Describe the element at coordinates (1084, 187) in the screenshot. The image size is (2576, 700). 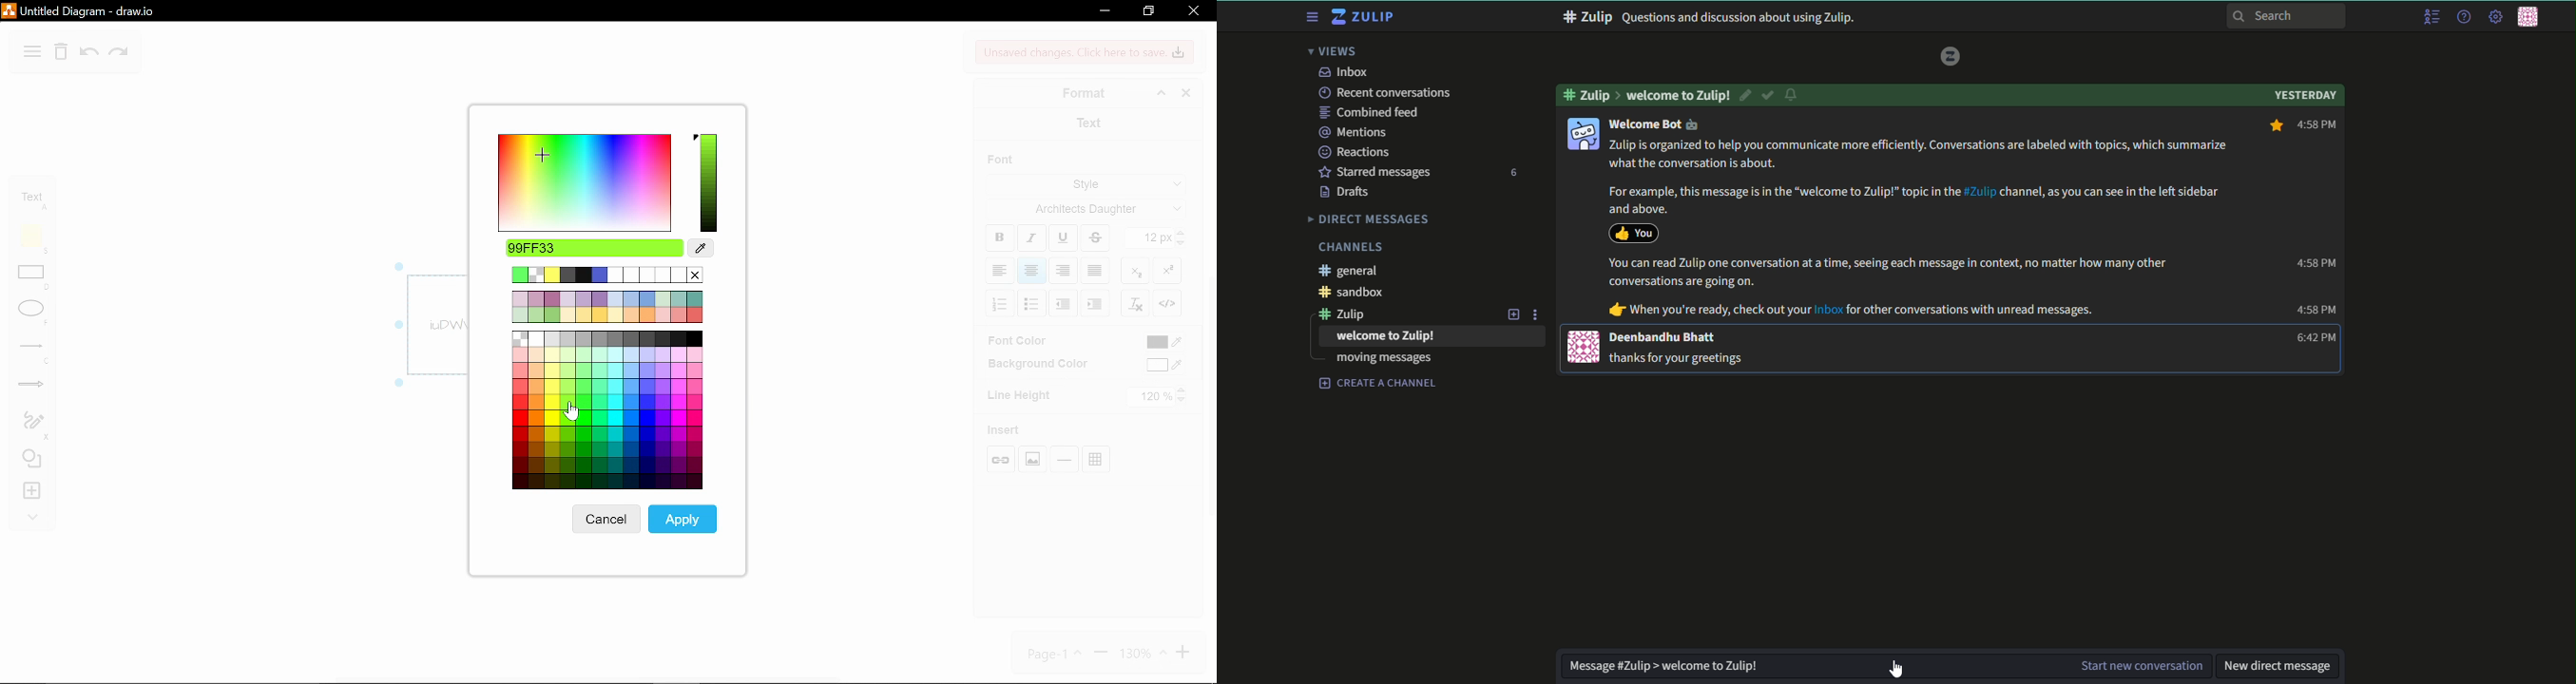
I see `style` at that location.